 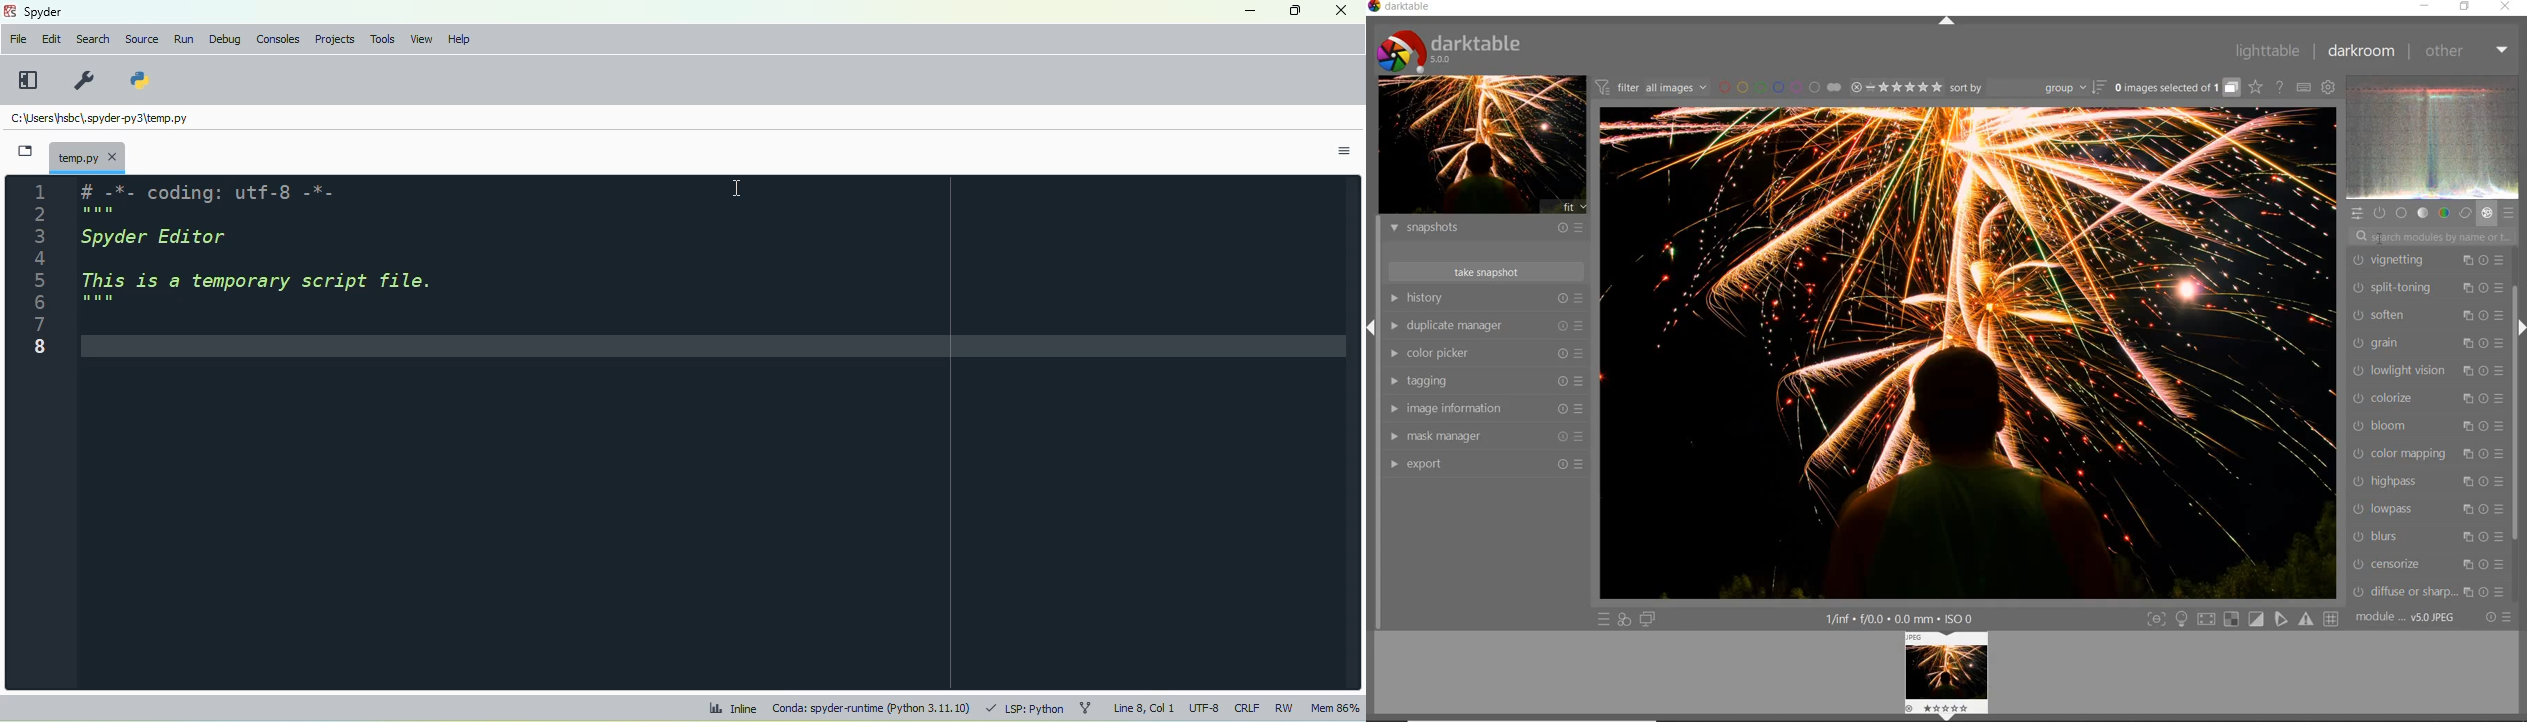 I want to click on projects, so click(x=335, y=40).